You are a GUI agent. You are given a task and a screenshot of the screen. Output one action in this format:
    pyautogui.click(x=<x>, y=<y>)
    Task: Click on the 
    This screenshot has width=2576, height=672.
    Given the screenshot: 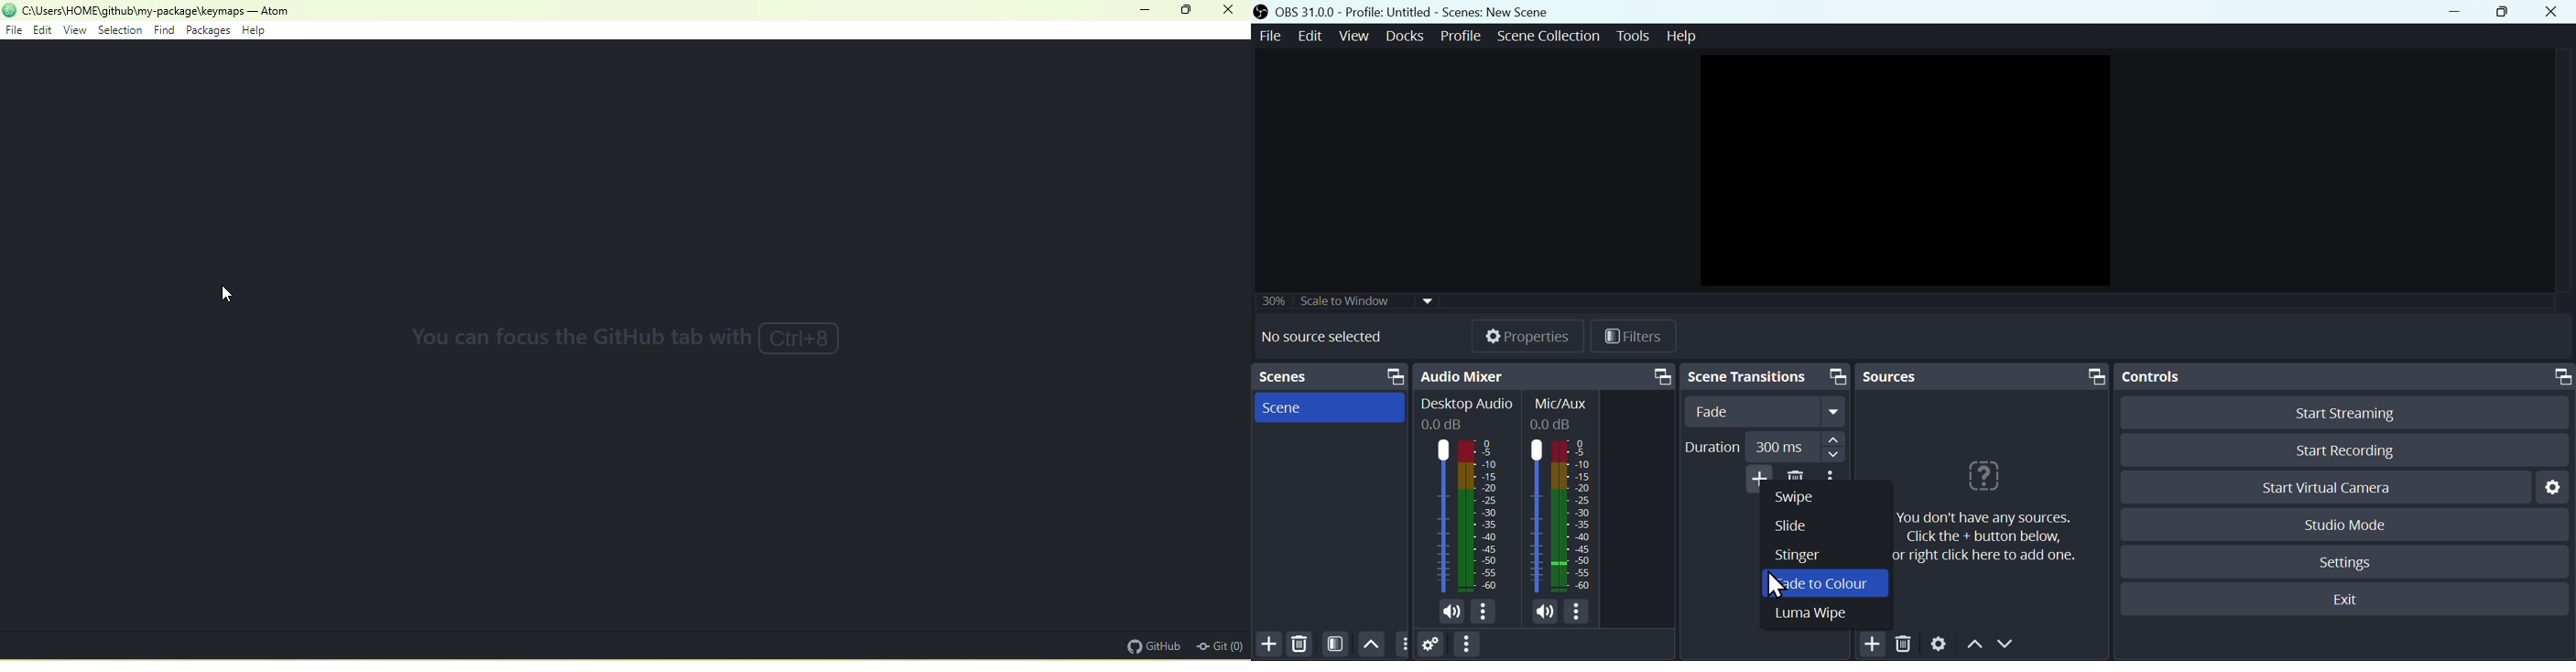 What is the action you would take?
    pyautogui.click(x=1407, y=35)
    